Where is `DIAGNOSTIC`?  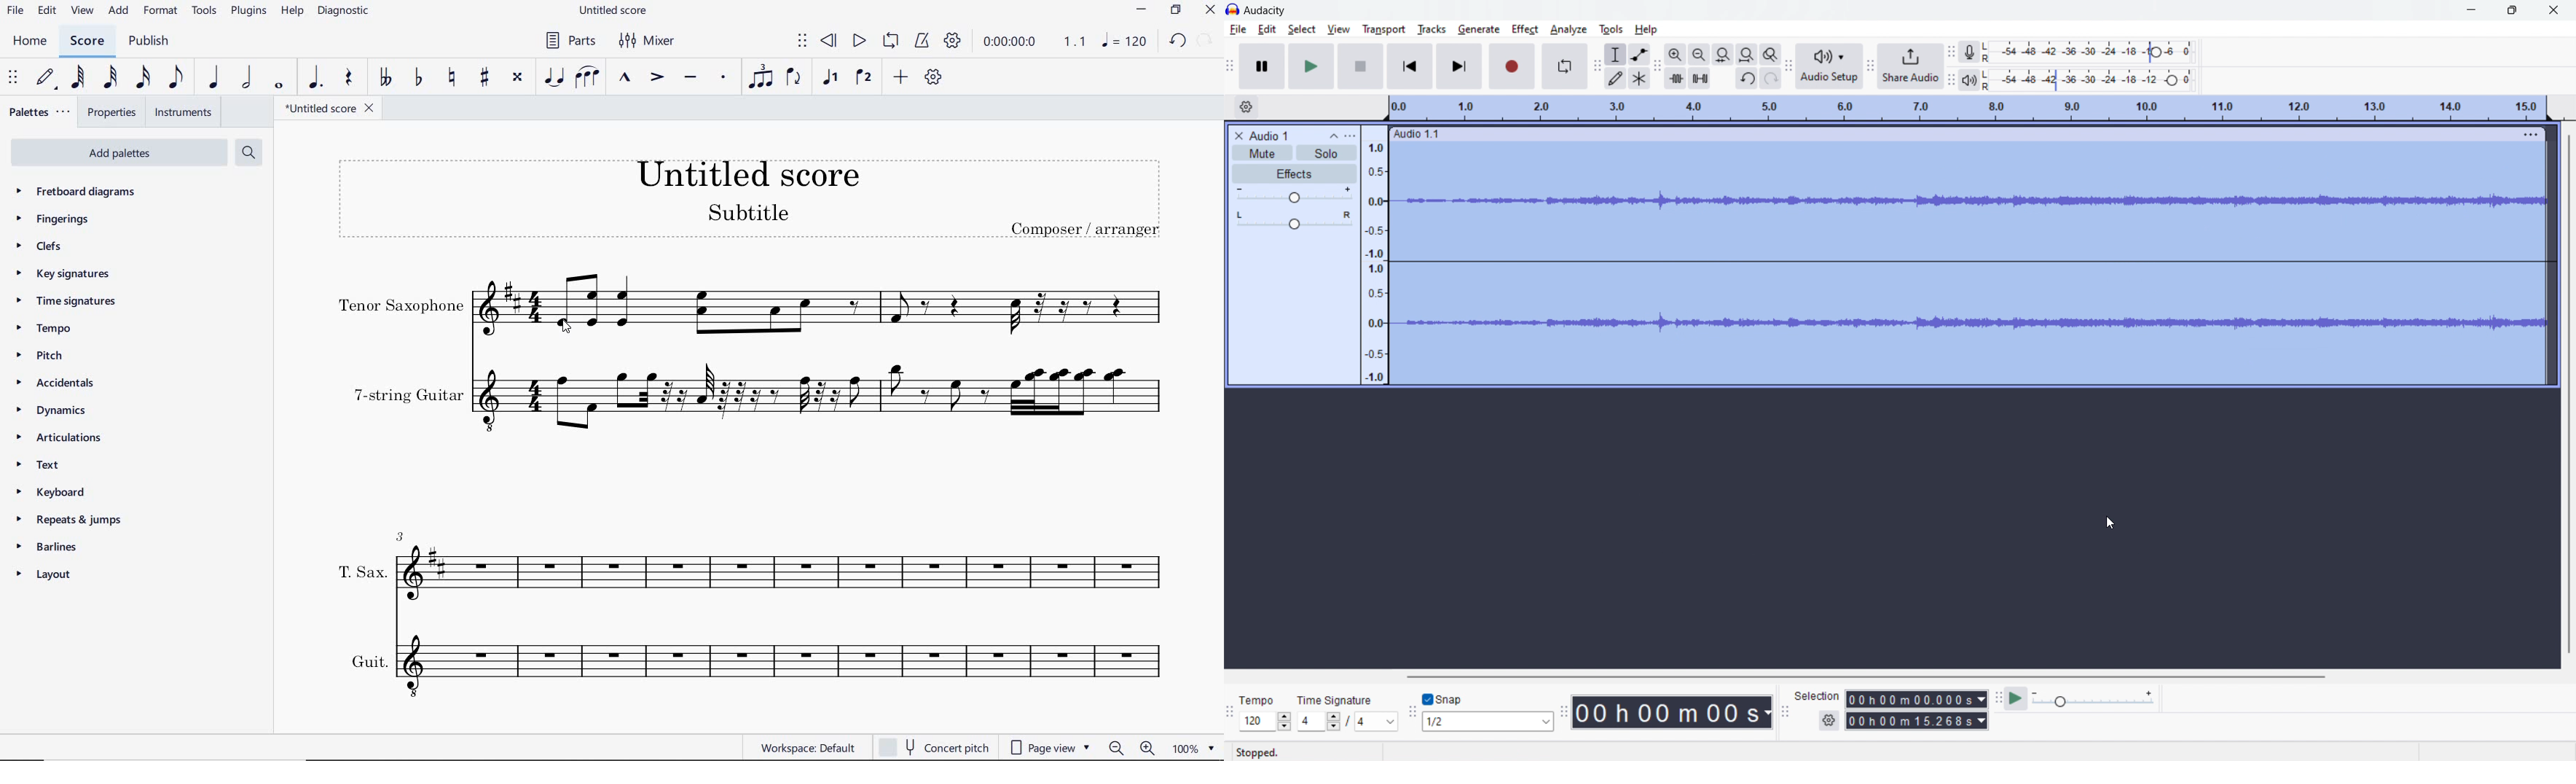 DIAGNOSTIC is located at coordinates (345, 10).